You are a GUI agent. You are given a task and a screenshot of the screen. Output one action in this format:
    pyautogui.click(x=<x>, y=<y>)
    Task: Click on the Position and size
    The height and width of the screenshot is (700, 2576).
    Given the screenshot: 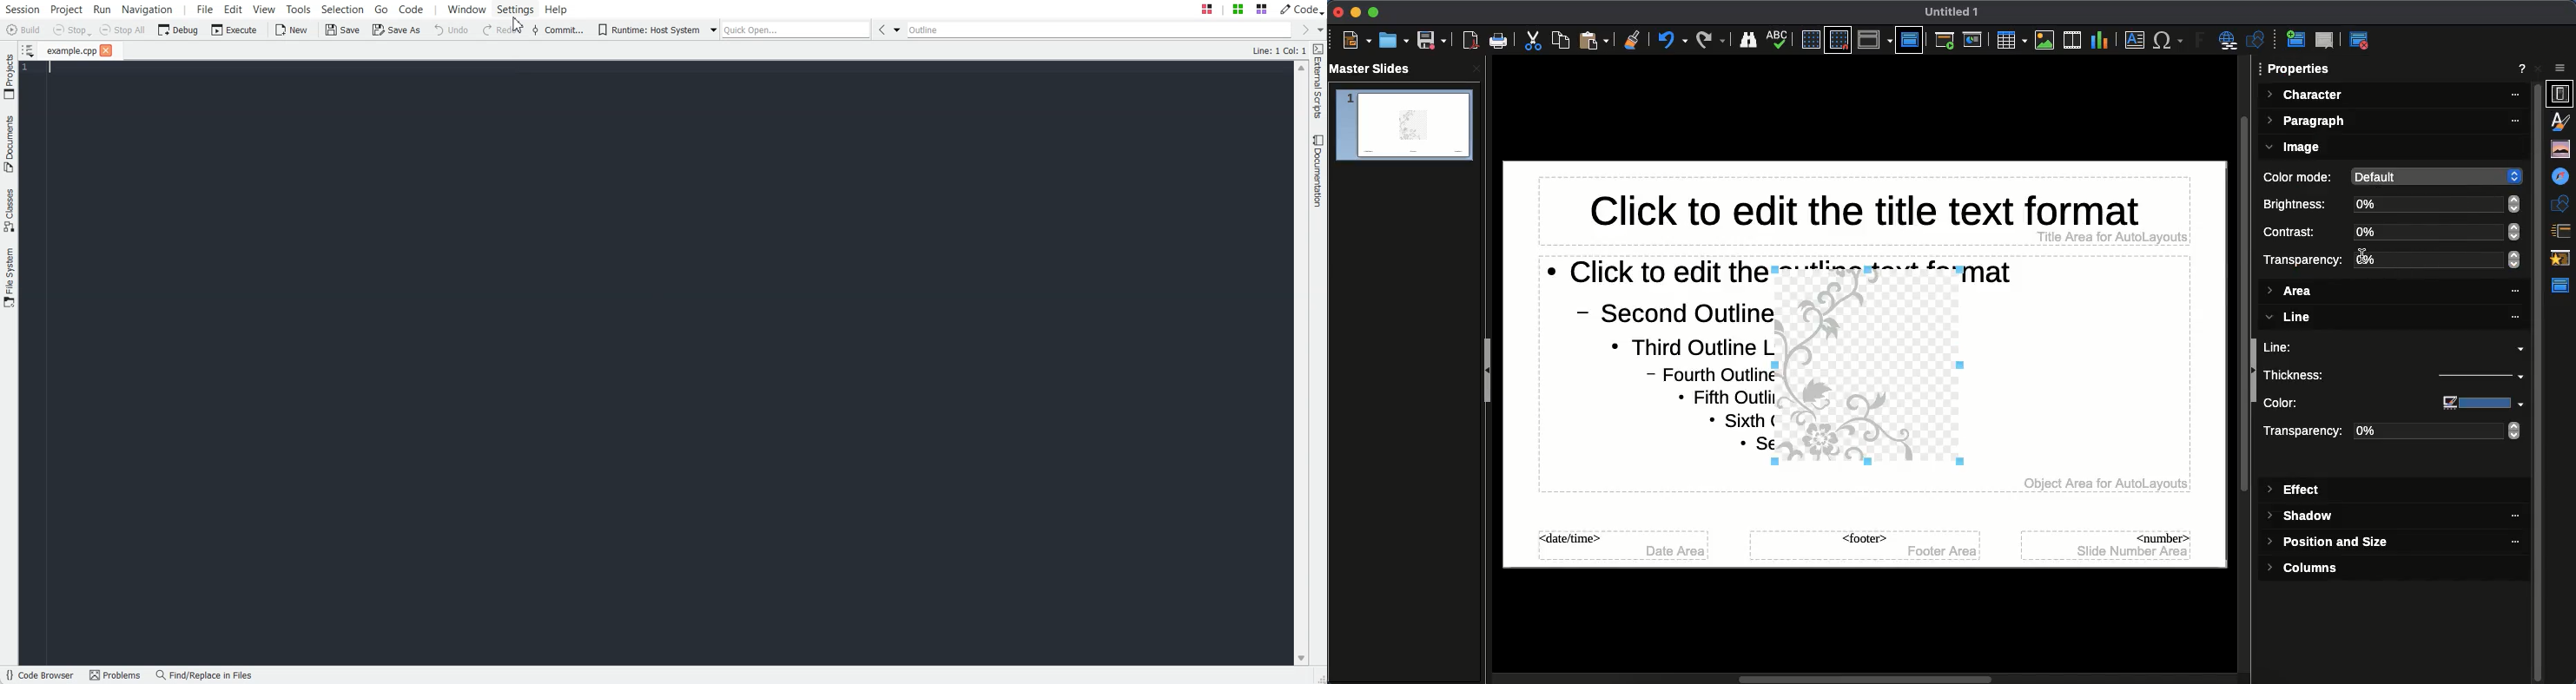 What is the action you would take?
    pyautogui.click(x=2330, y=544)
    